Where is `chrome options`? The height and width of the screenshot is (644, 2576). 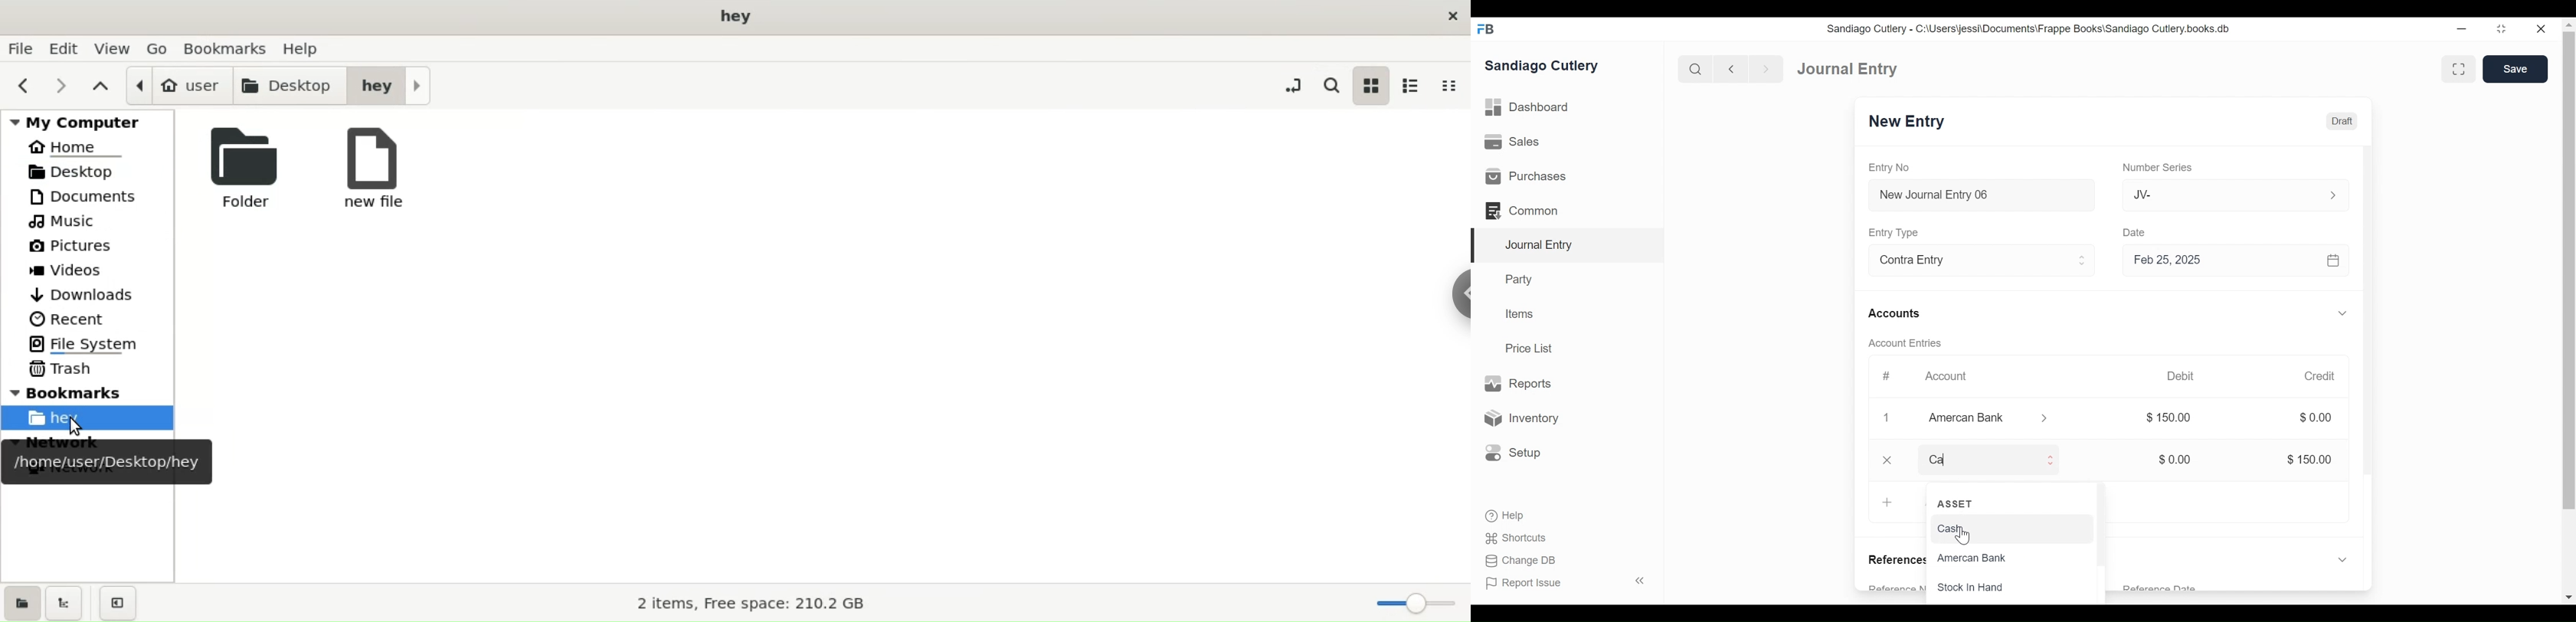
chrome options is located at coordinates (1461, 288).